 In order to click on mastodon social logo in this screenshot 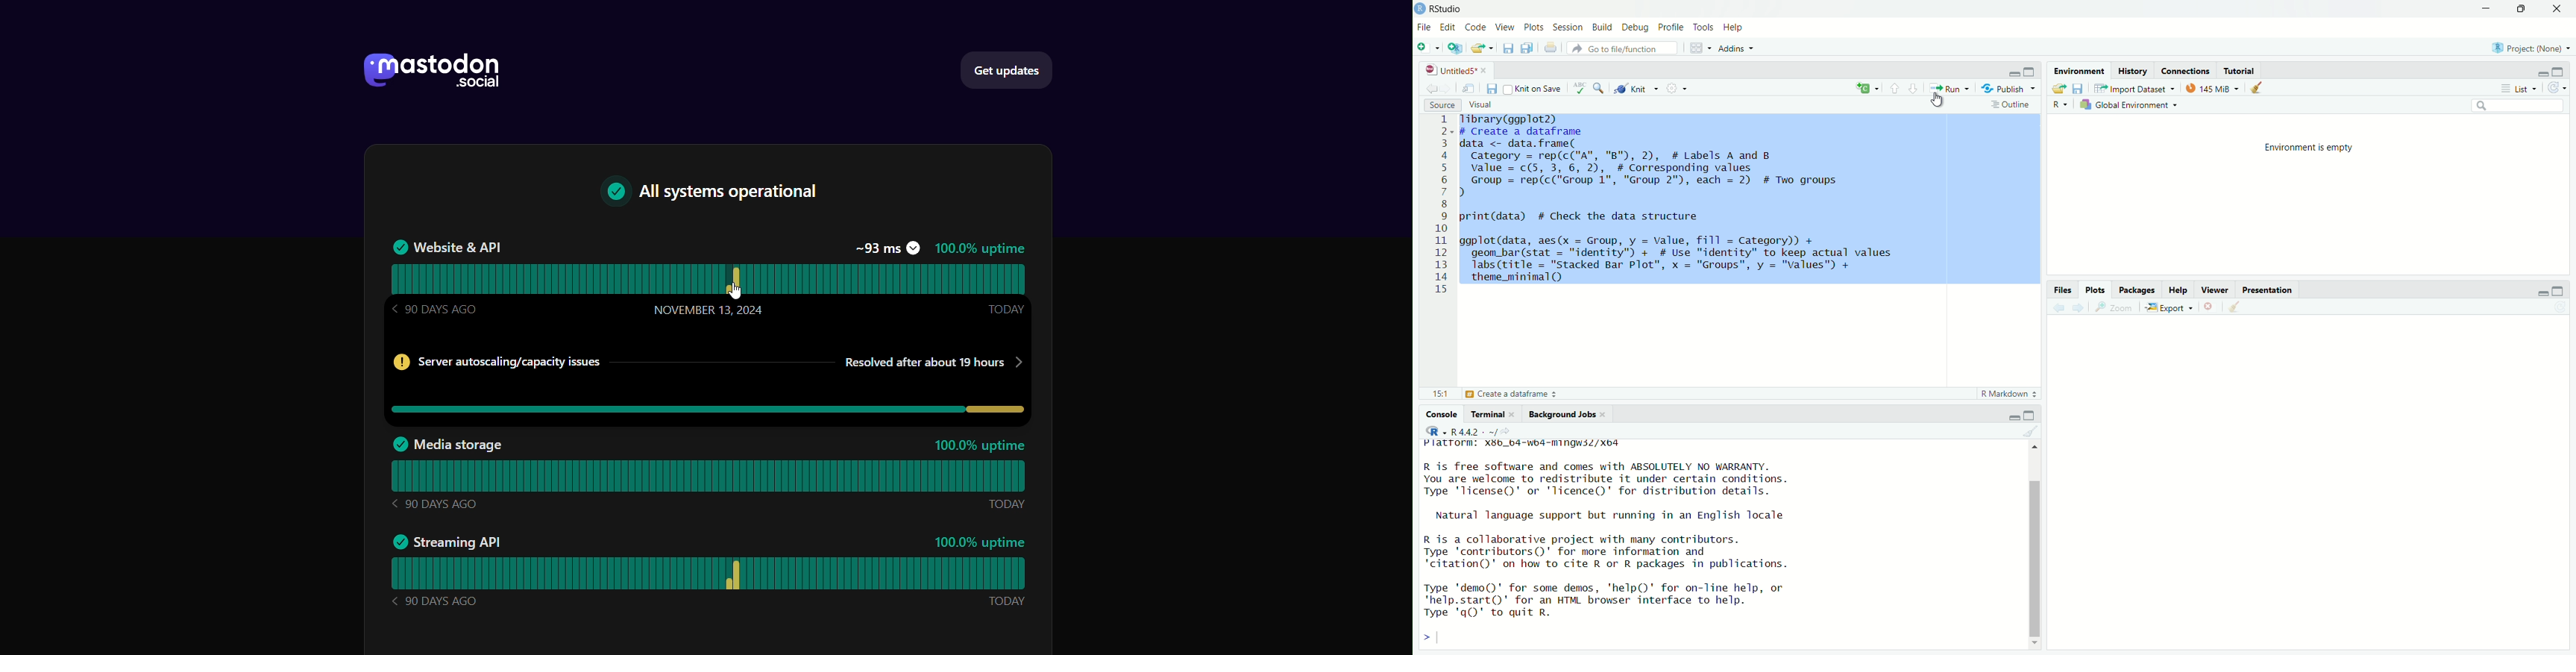, I will do `click(428, 71)`.